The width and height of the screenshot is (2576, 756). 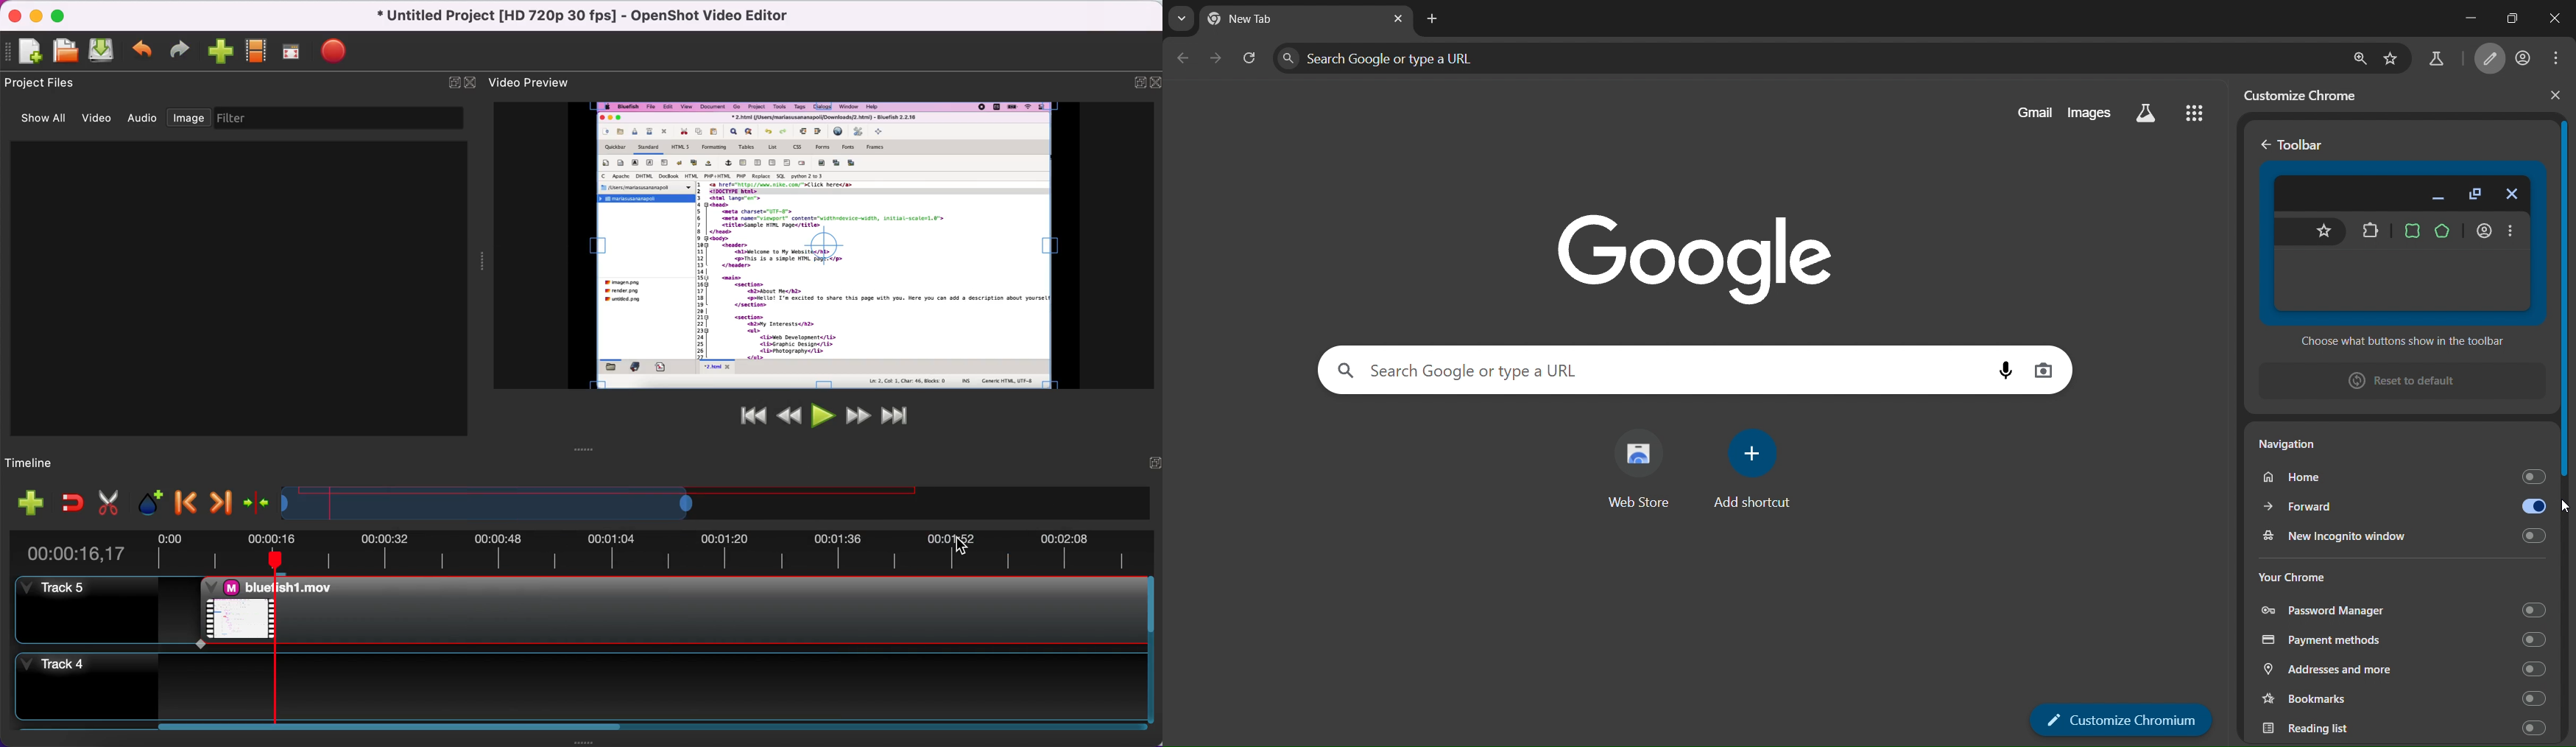 I want to click on add file, so click(x=25, y=503).